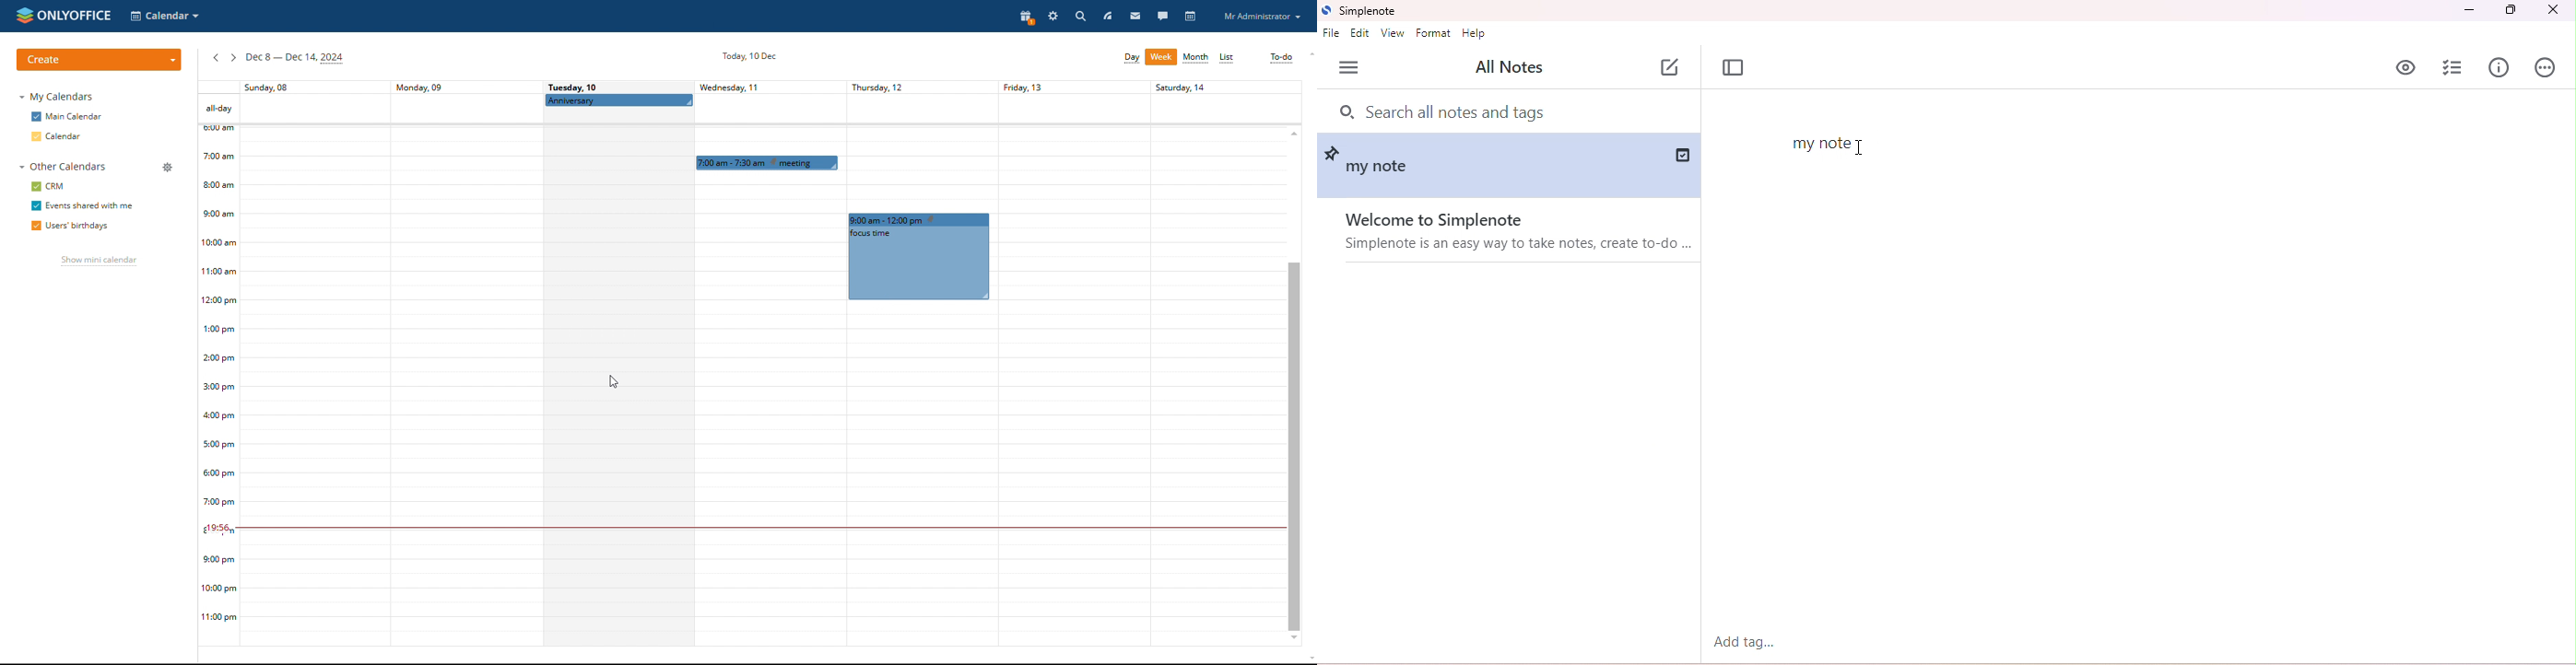 This screenshot has width=2576, height=672. I want to click on welcome to simplenote, so click(1508, 232).